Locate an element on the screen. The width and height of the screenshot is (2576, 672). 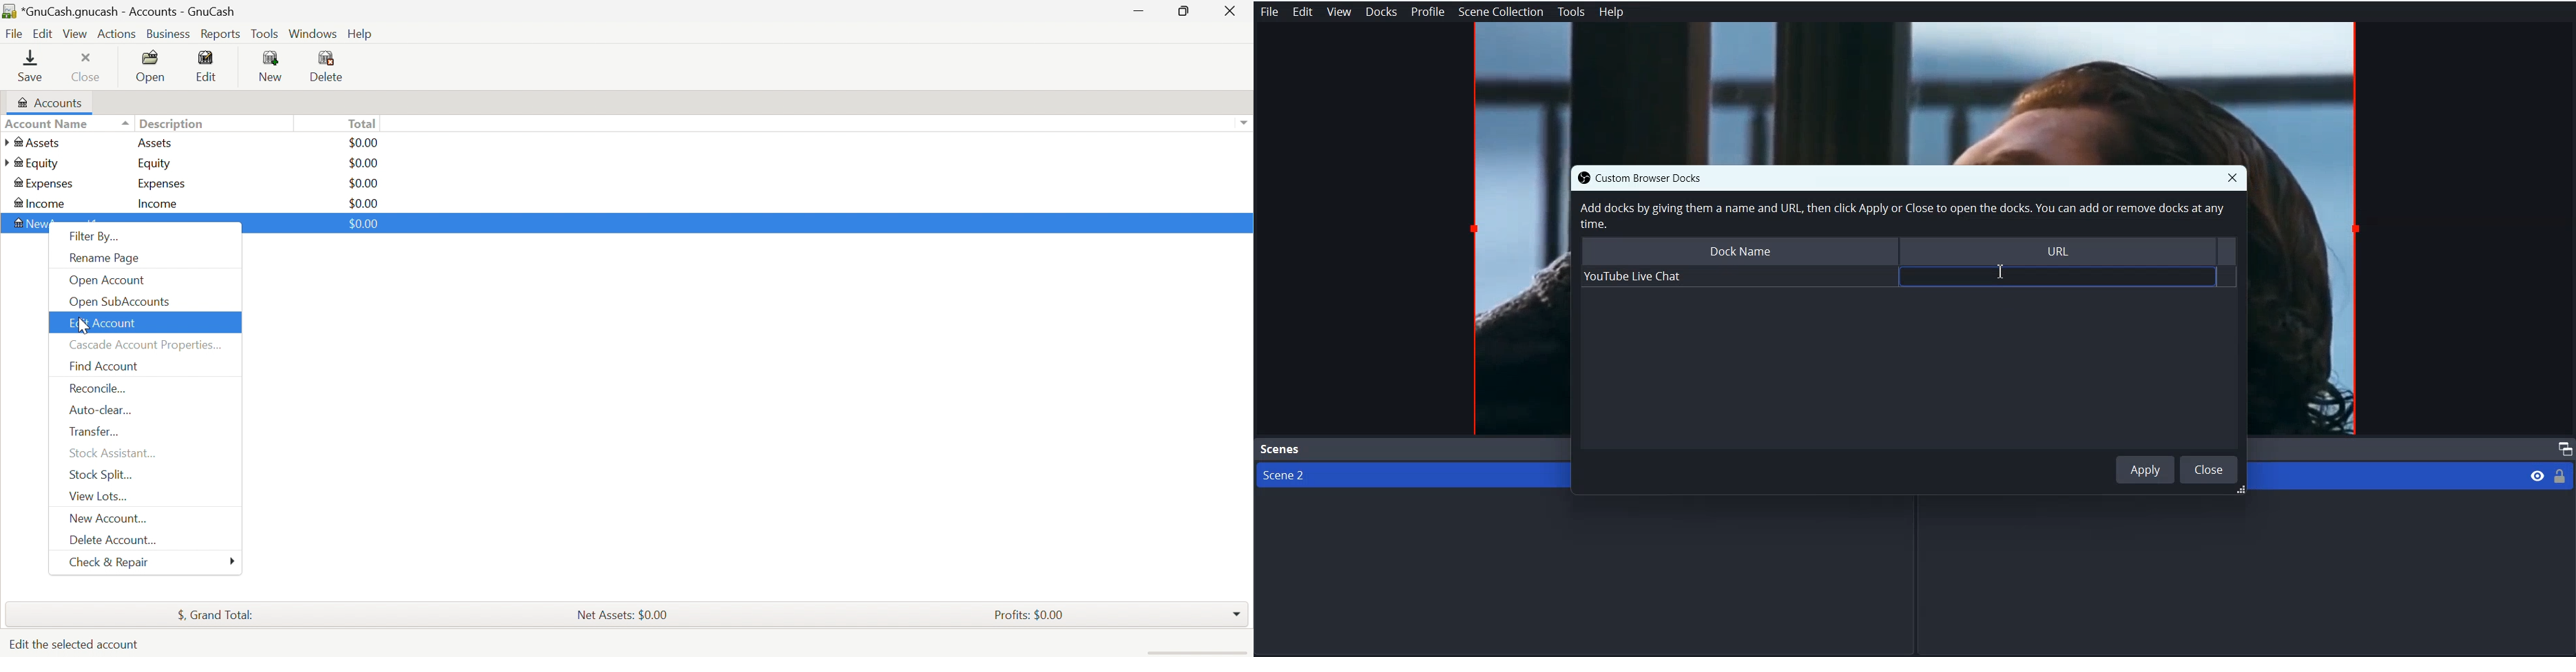
Close is located at coordinates (1233, 11).